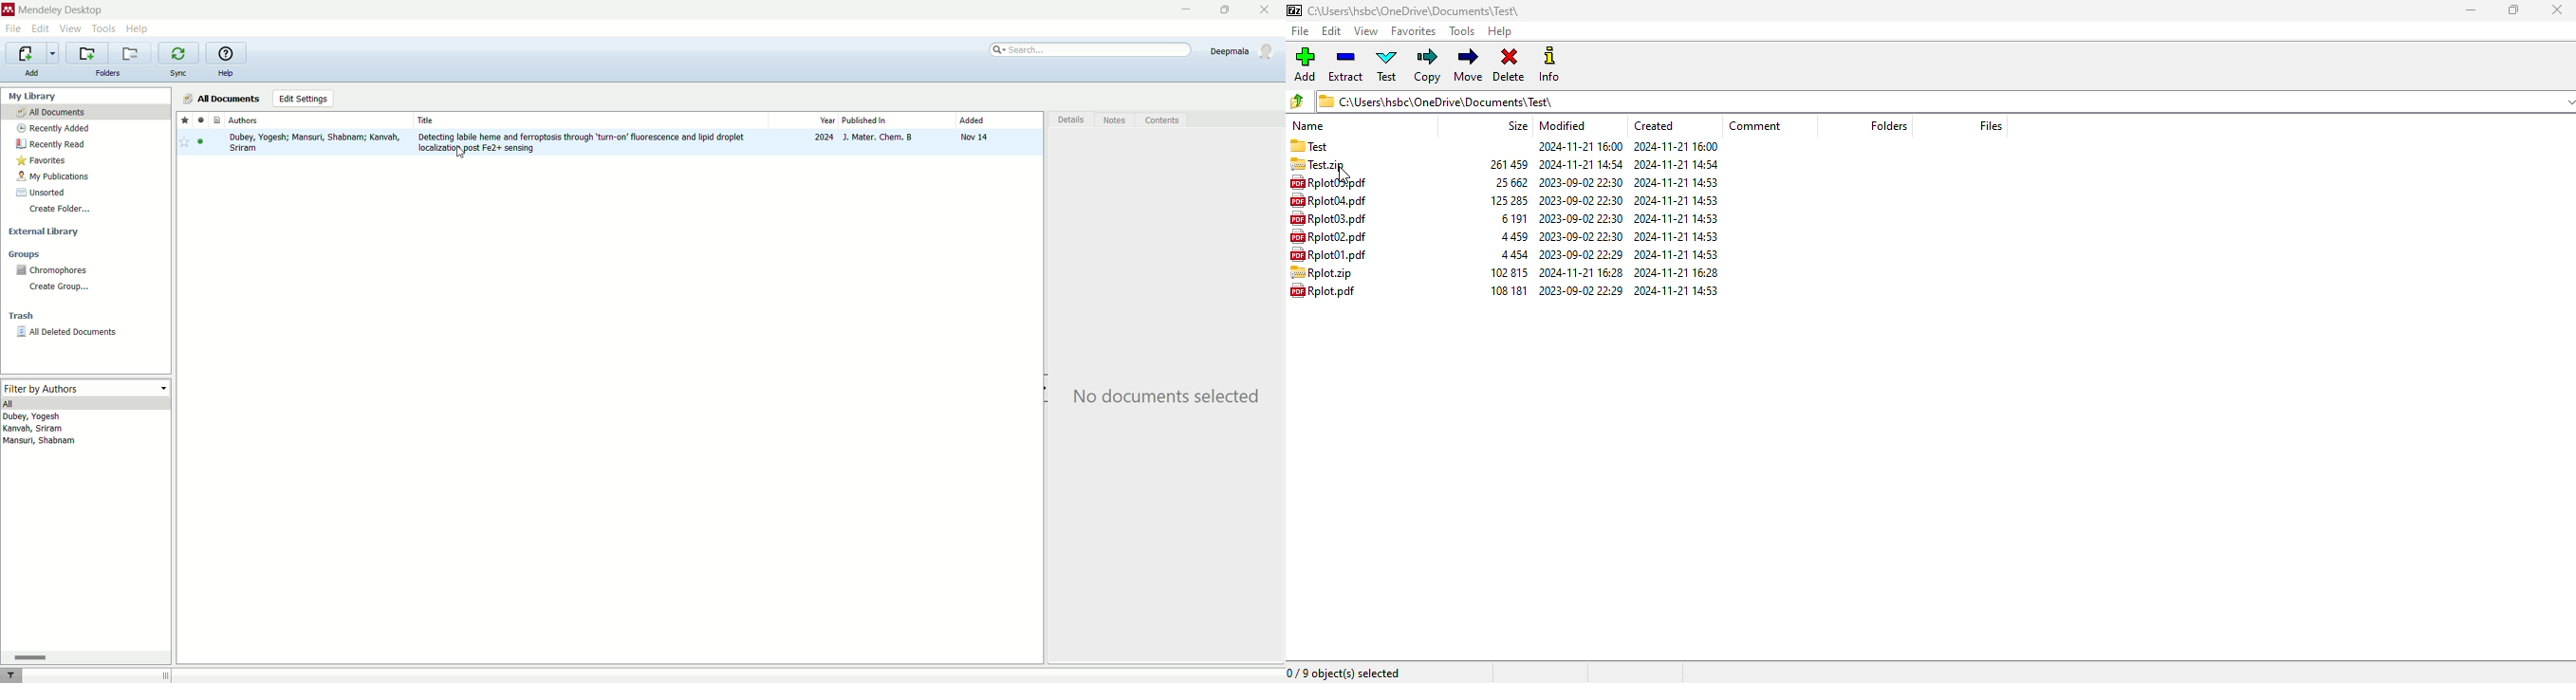 The height and width of the screenshot is (700, 2576). Describe the element at coordinates (42, 442) in the screenshot. I see `Mansuri, shabnam` at that location.